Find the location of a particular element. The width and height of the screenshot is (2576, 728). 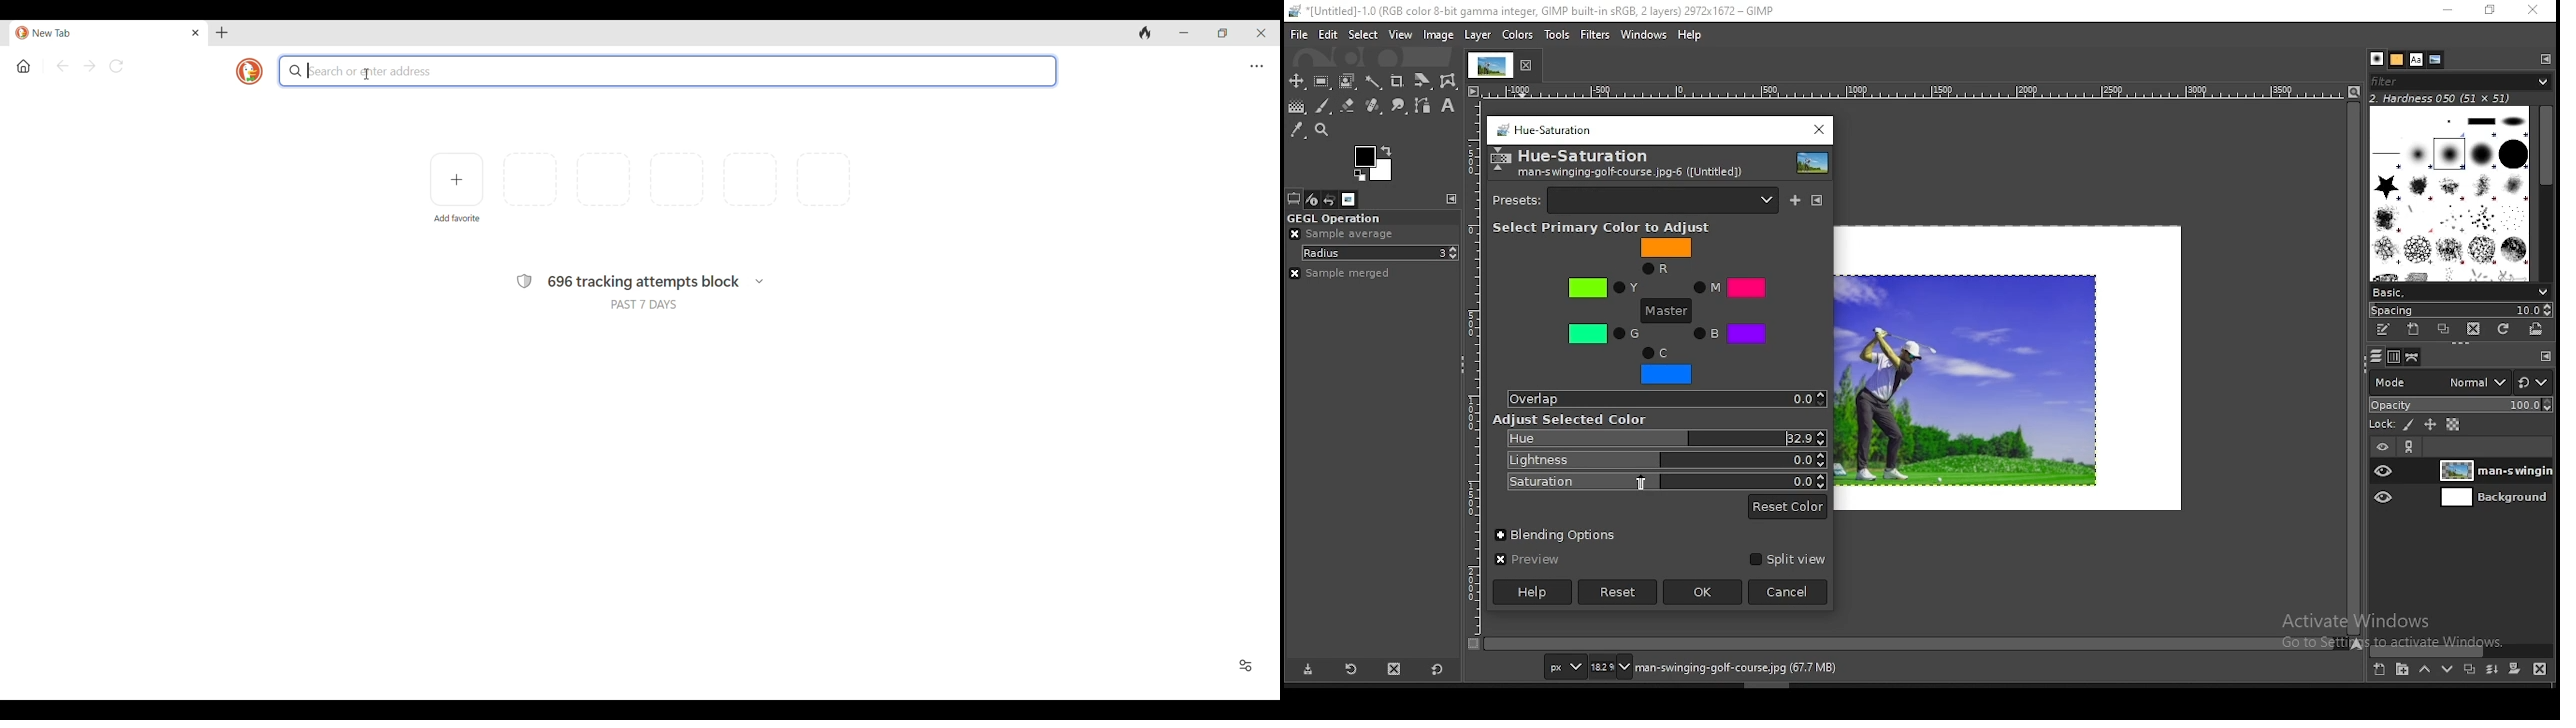

eraser tool is located at coordinates (1348, 106).